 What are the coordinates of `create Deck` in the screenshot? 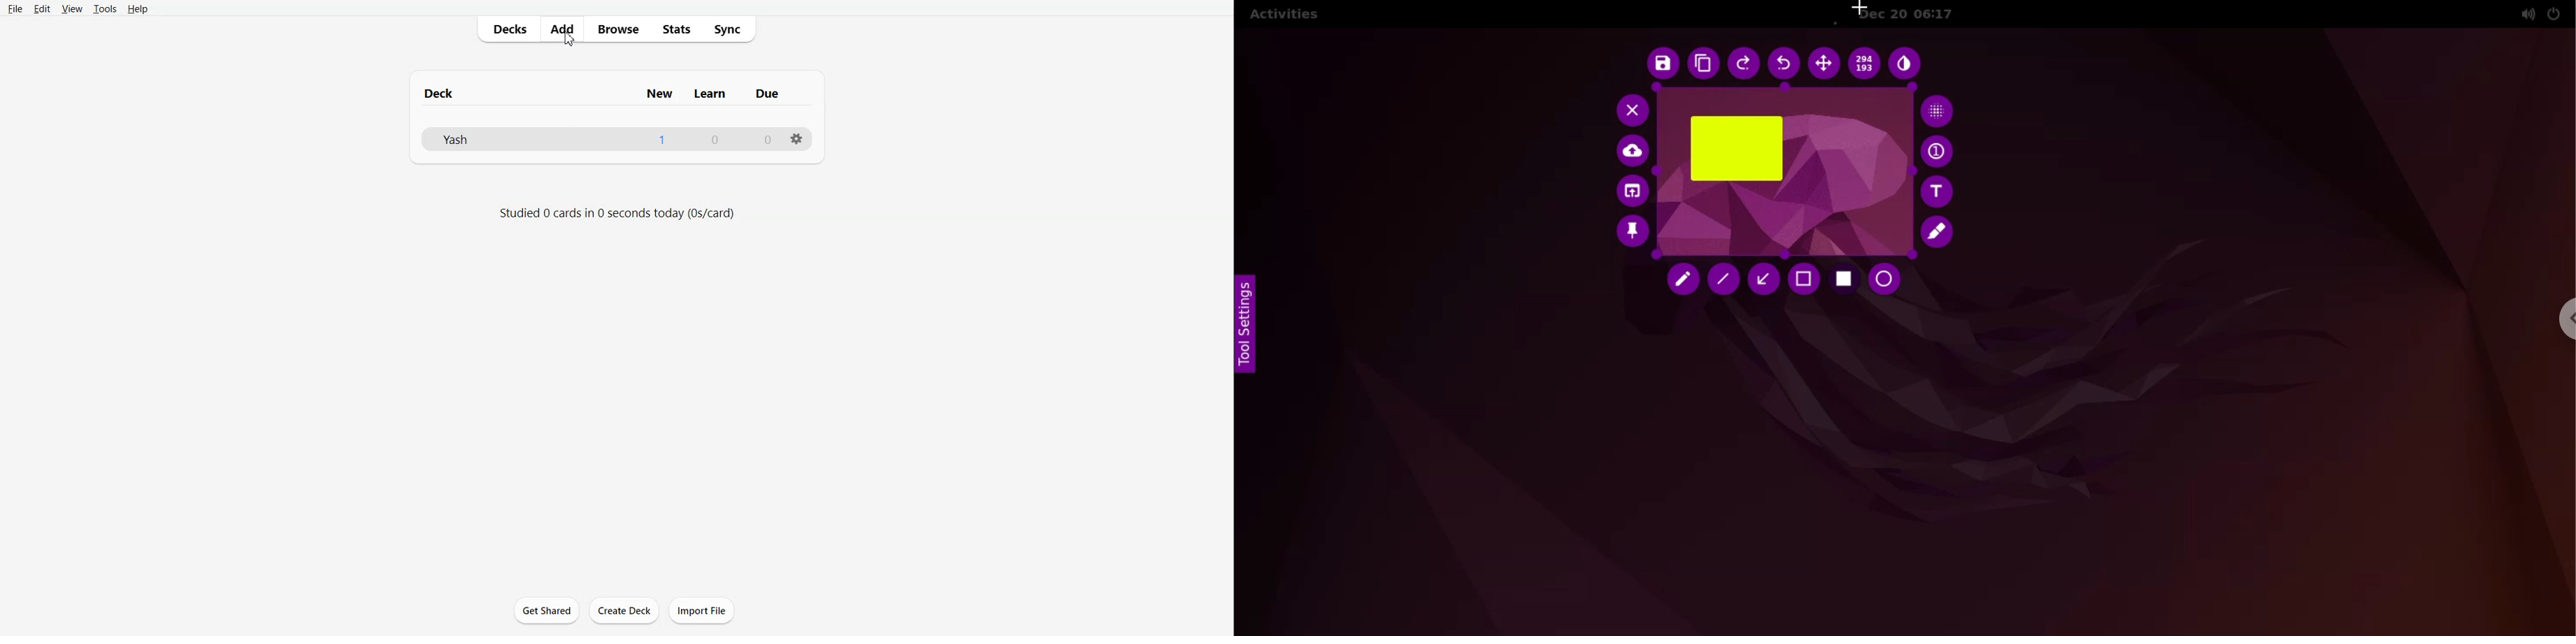 It's located at (625, 610).